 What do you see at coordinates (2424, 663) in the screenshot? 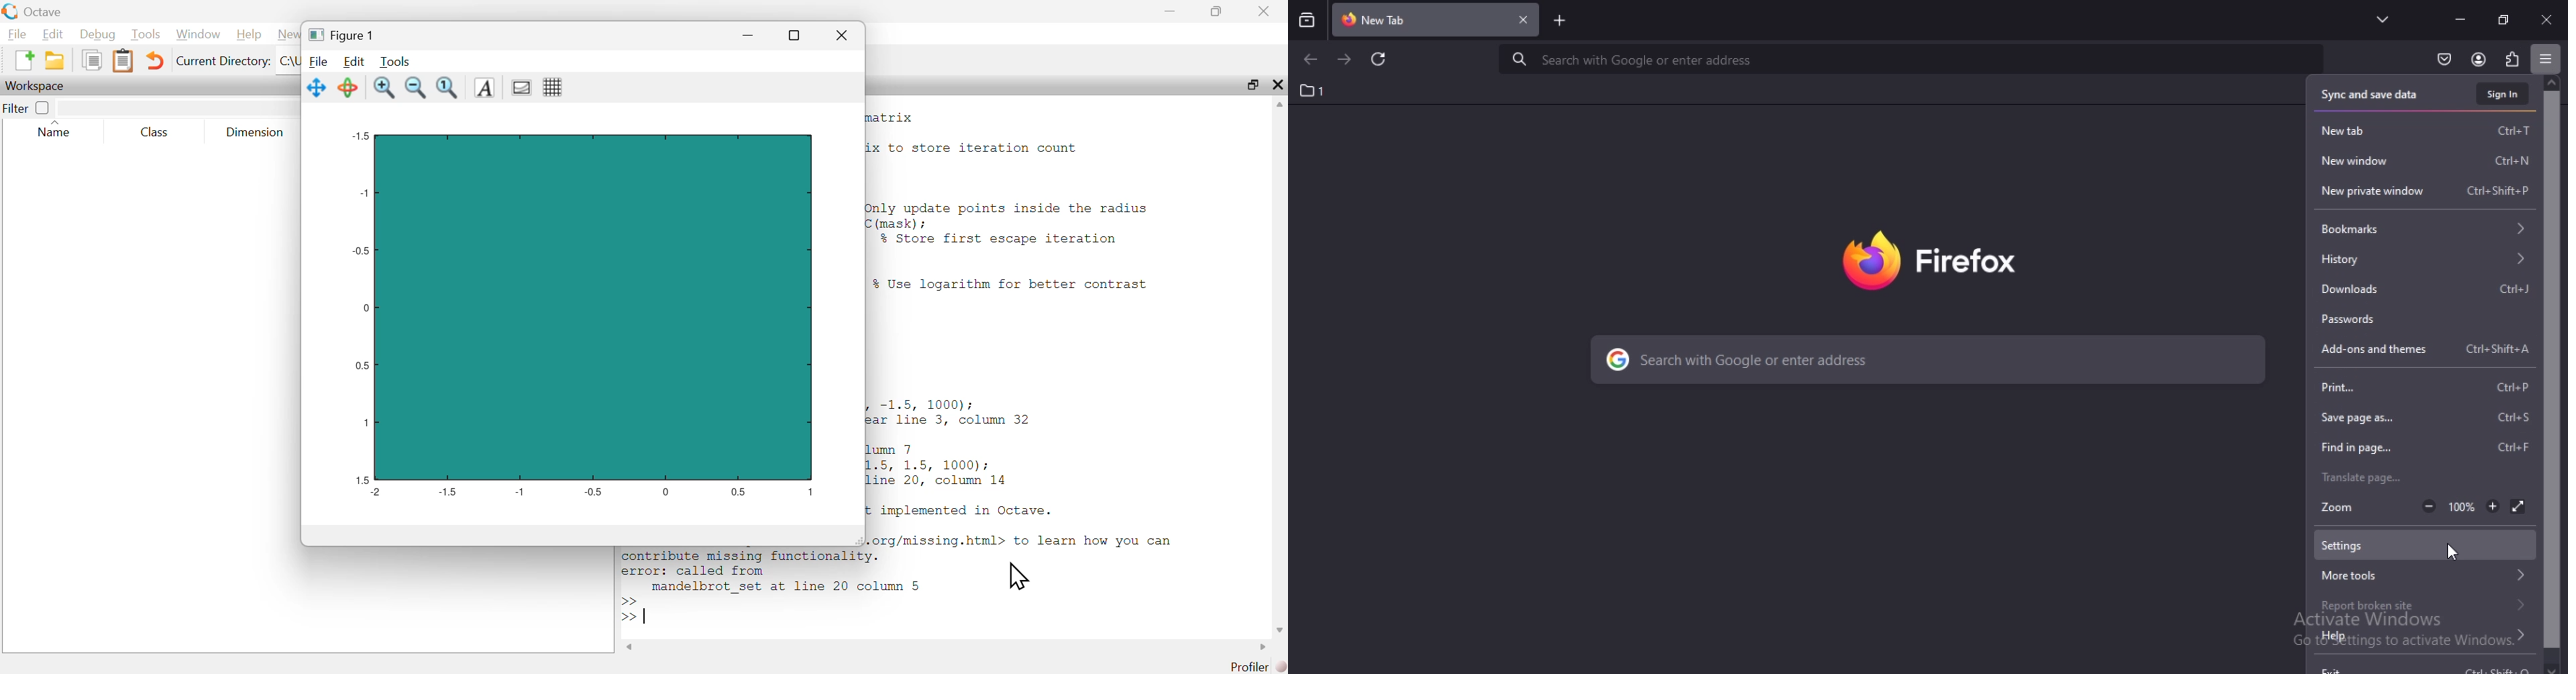
I see `exit` at bounding box center [2424, 663].